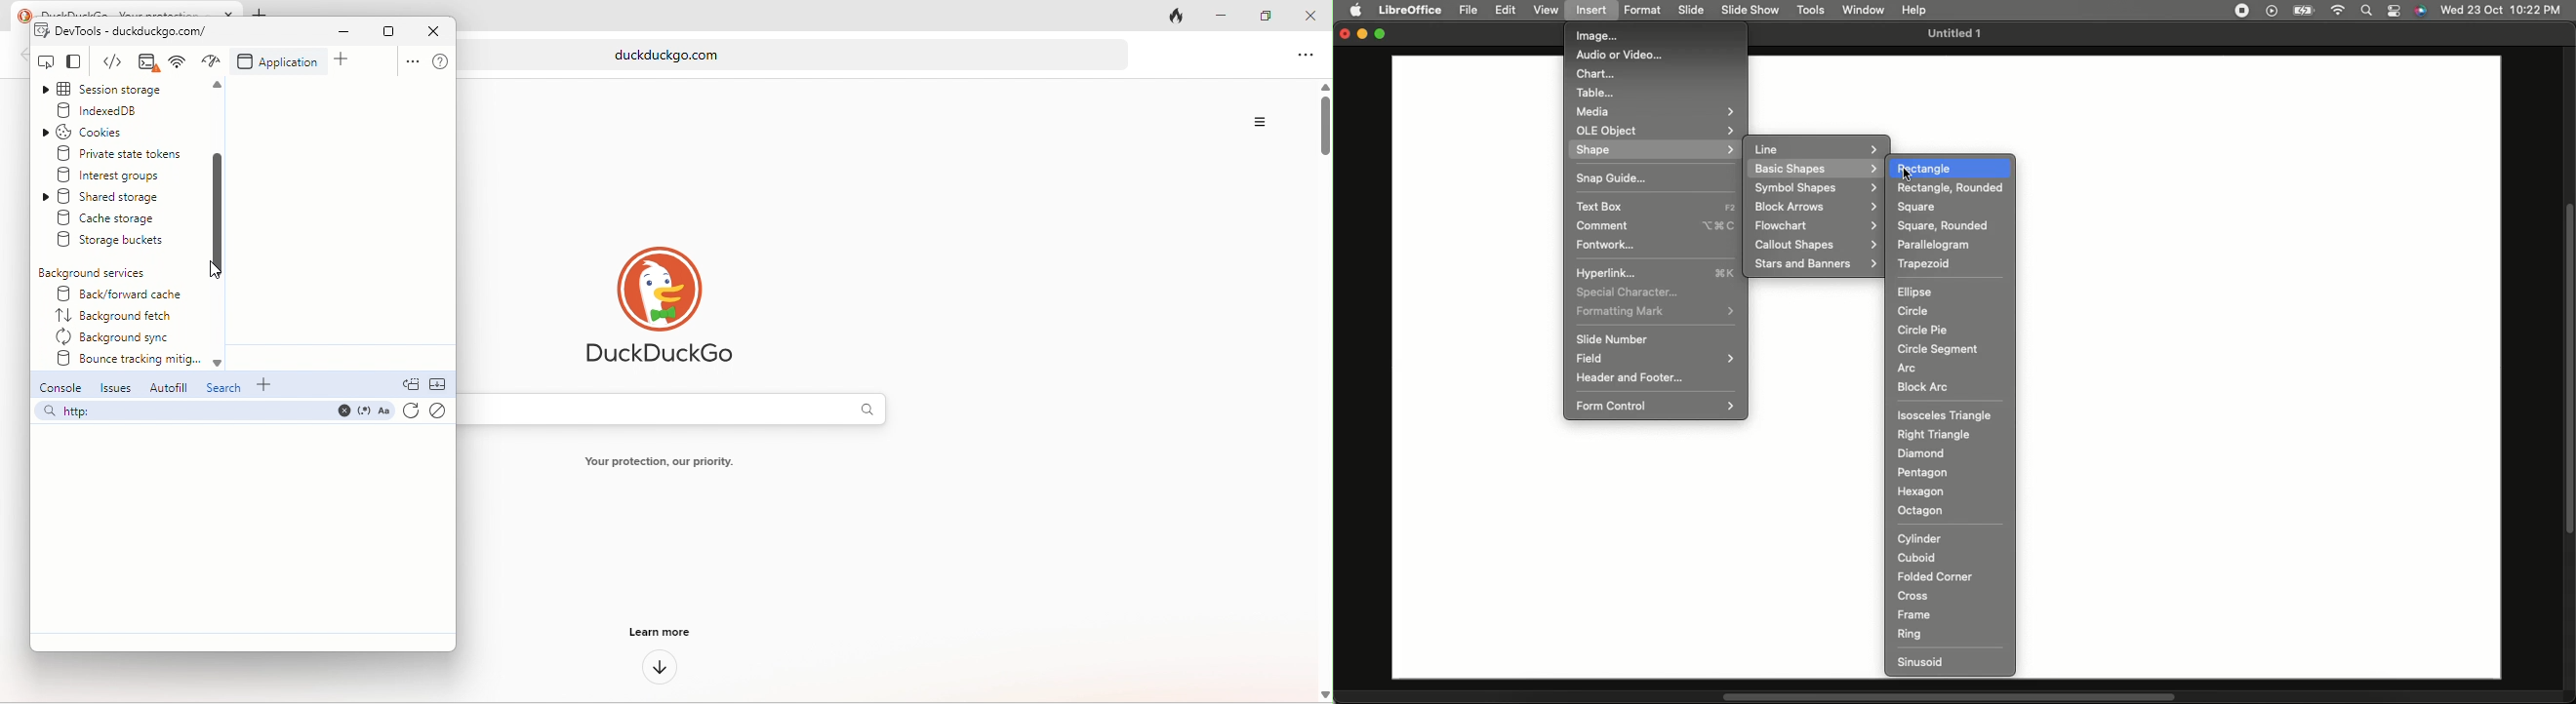 The width and height of the screenshot is (2576, 728). I want to click on Basic shapes, so click(1815, 168).